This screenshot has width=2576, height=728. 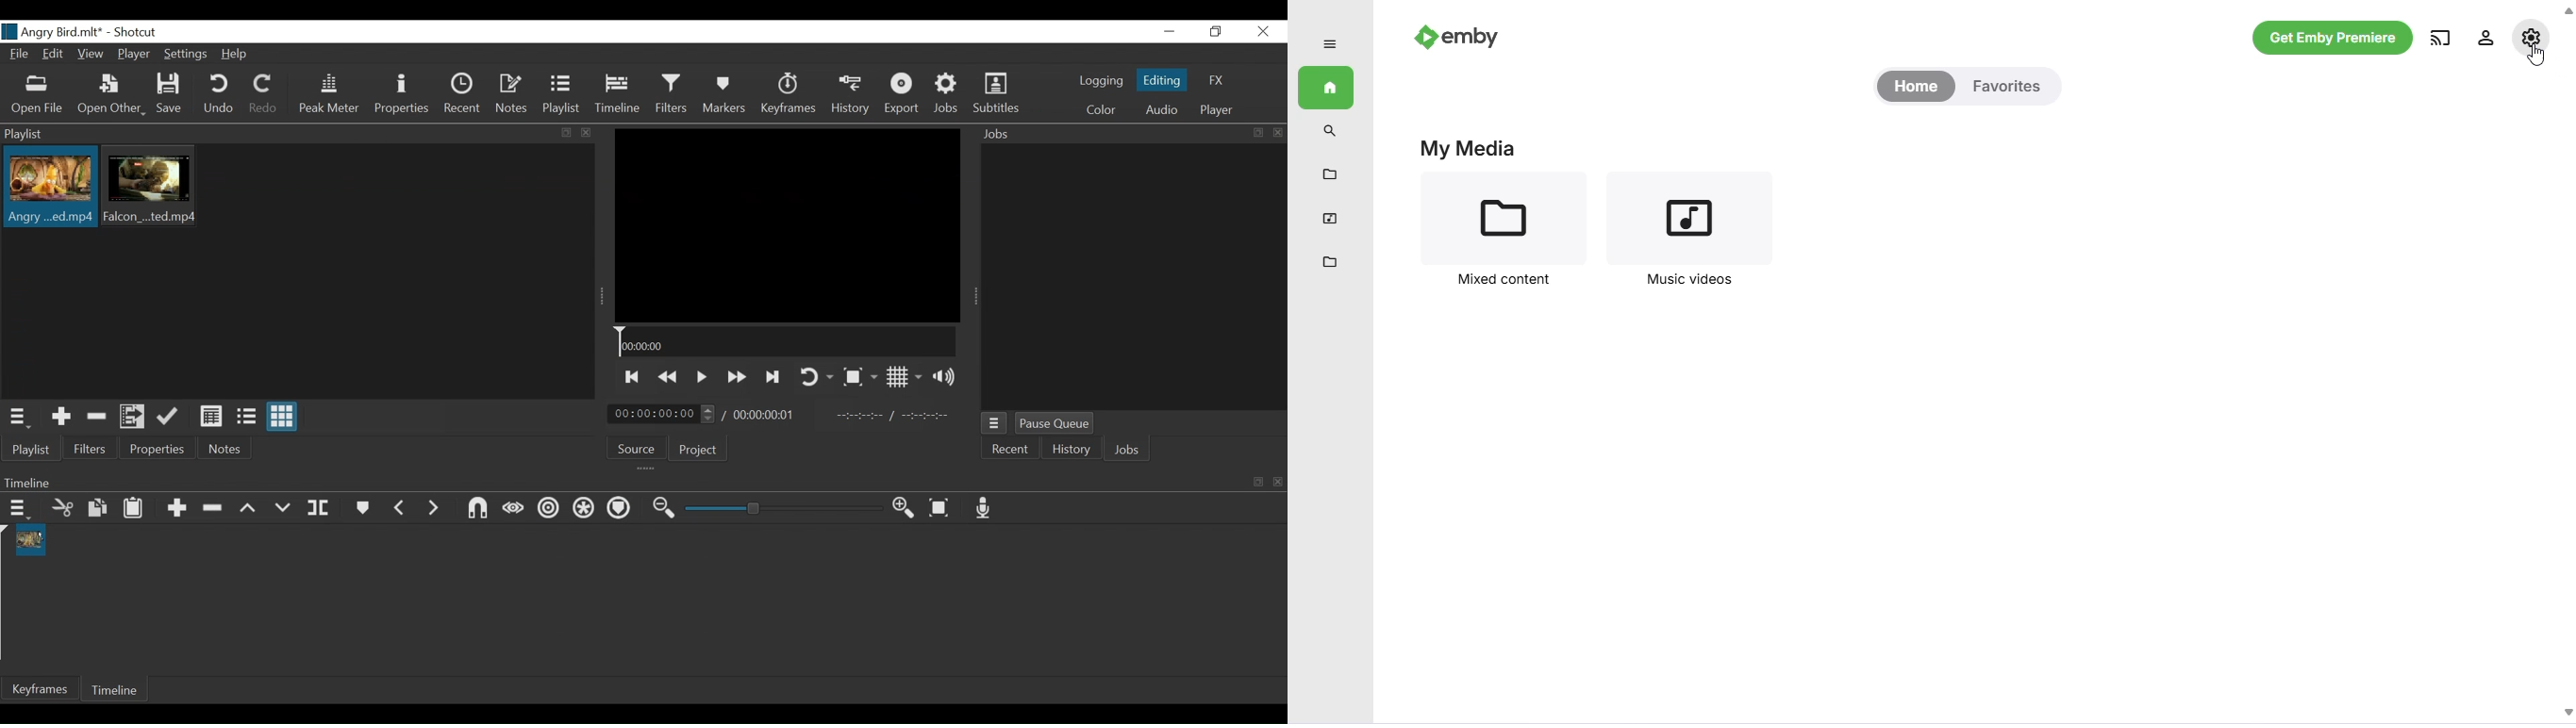 I want to click on Scrub while dragging, so click(x=513, y=509).